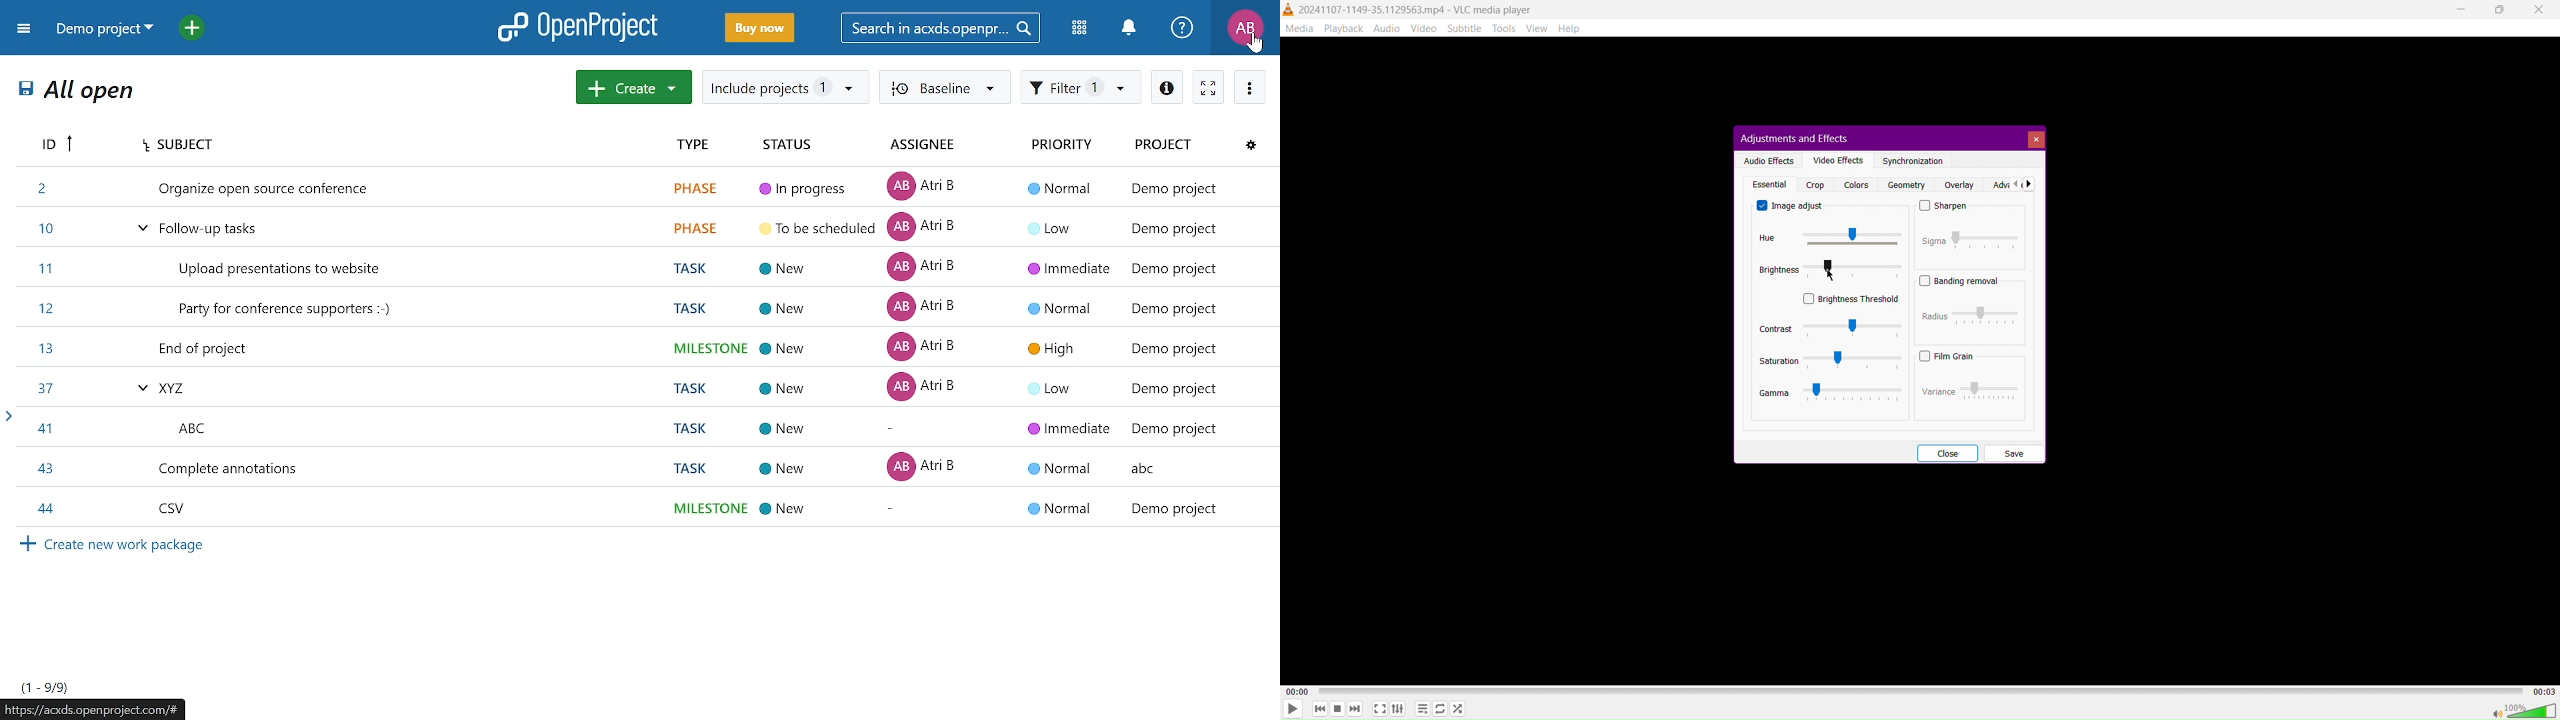 The image size is (2576, 728). What do you see at coordinates (1831, 393) in the screenshot?
I see `Gamma` at bounding box center [1831, 393].